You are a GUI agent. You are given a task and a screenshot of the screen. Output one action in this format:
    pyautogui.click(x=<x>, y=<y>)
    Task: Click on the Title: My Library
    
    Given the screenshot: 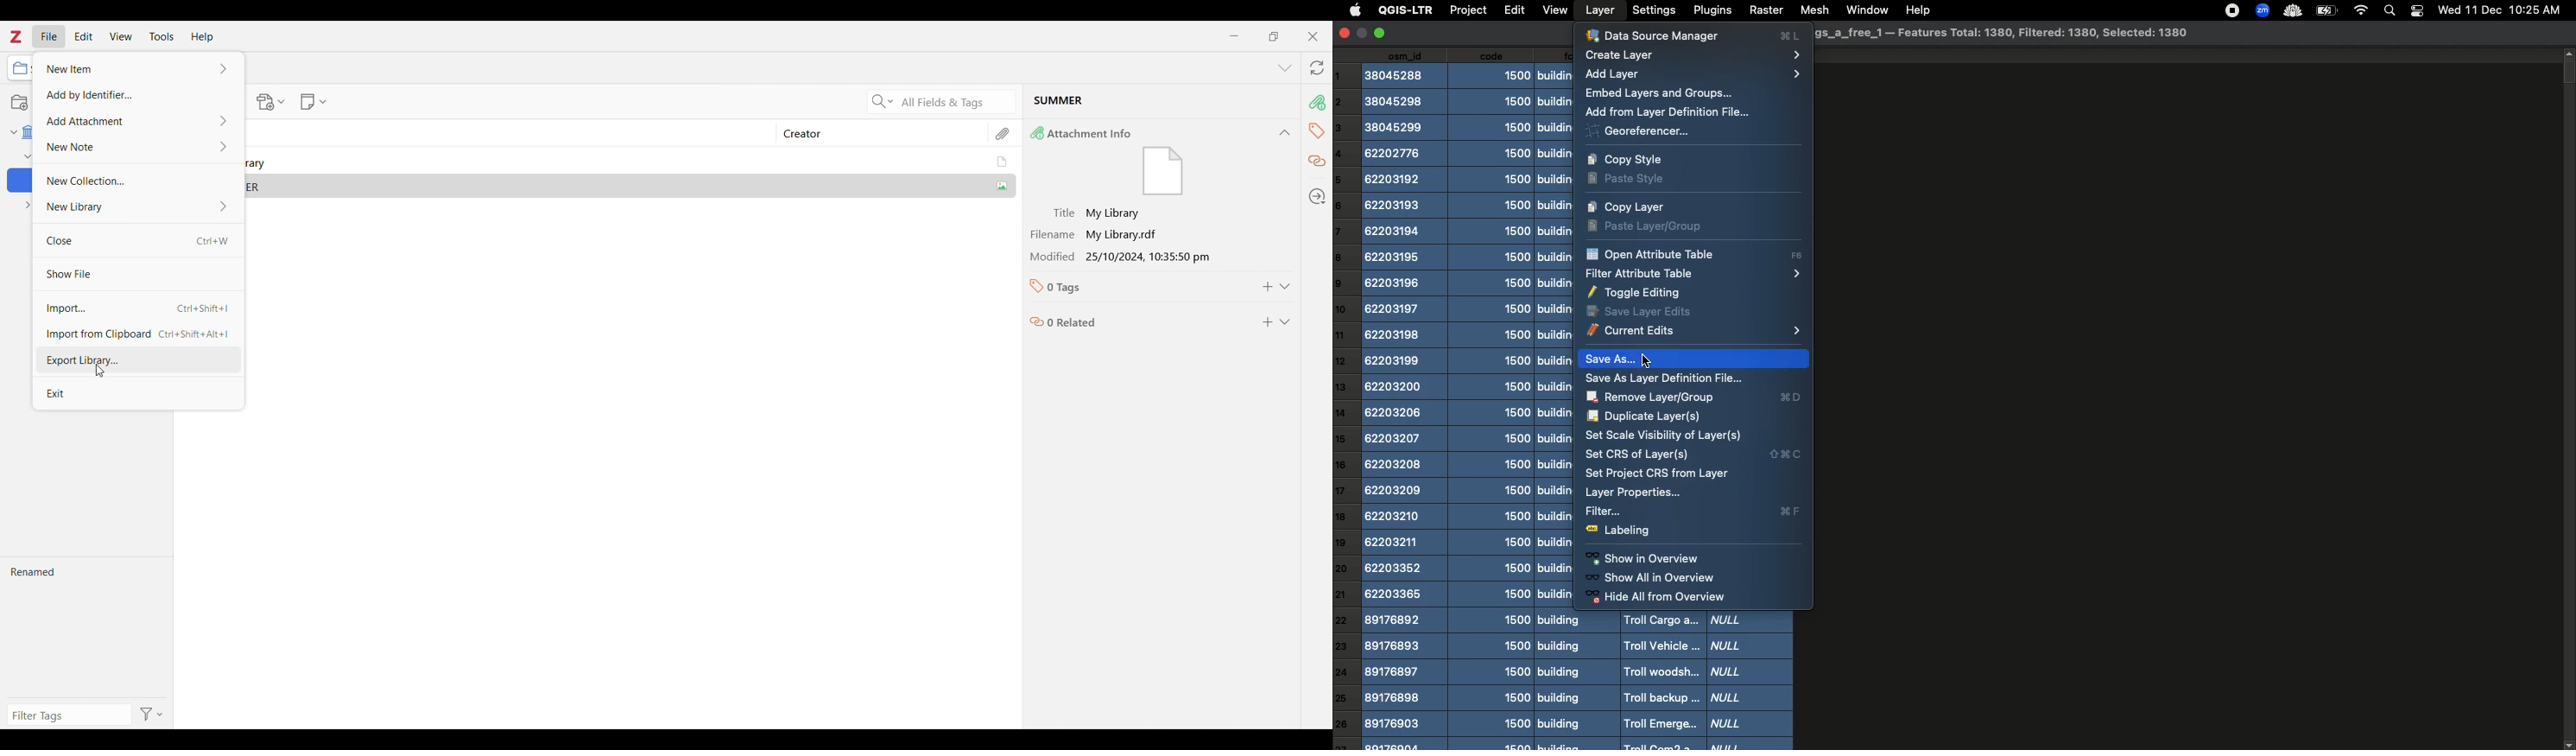 What is the action you would take?
    pyautogui.click(x=1136, y=214)
    